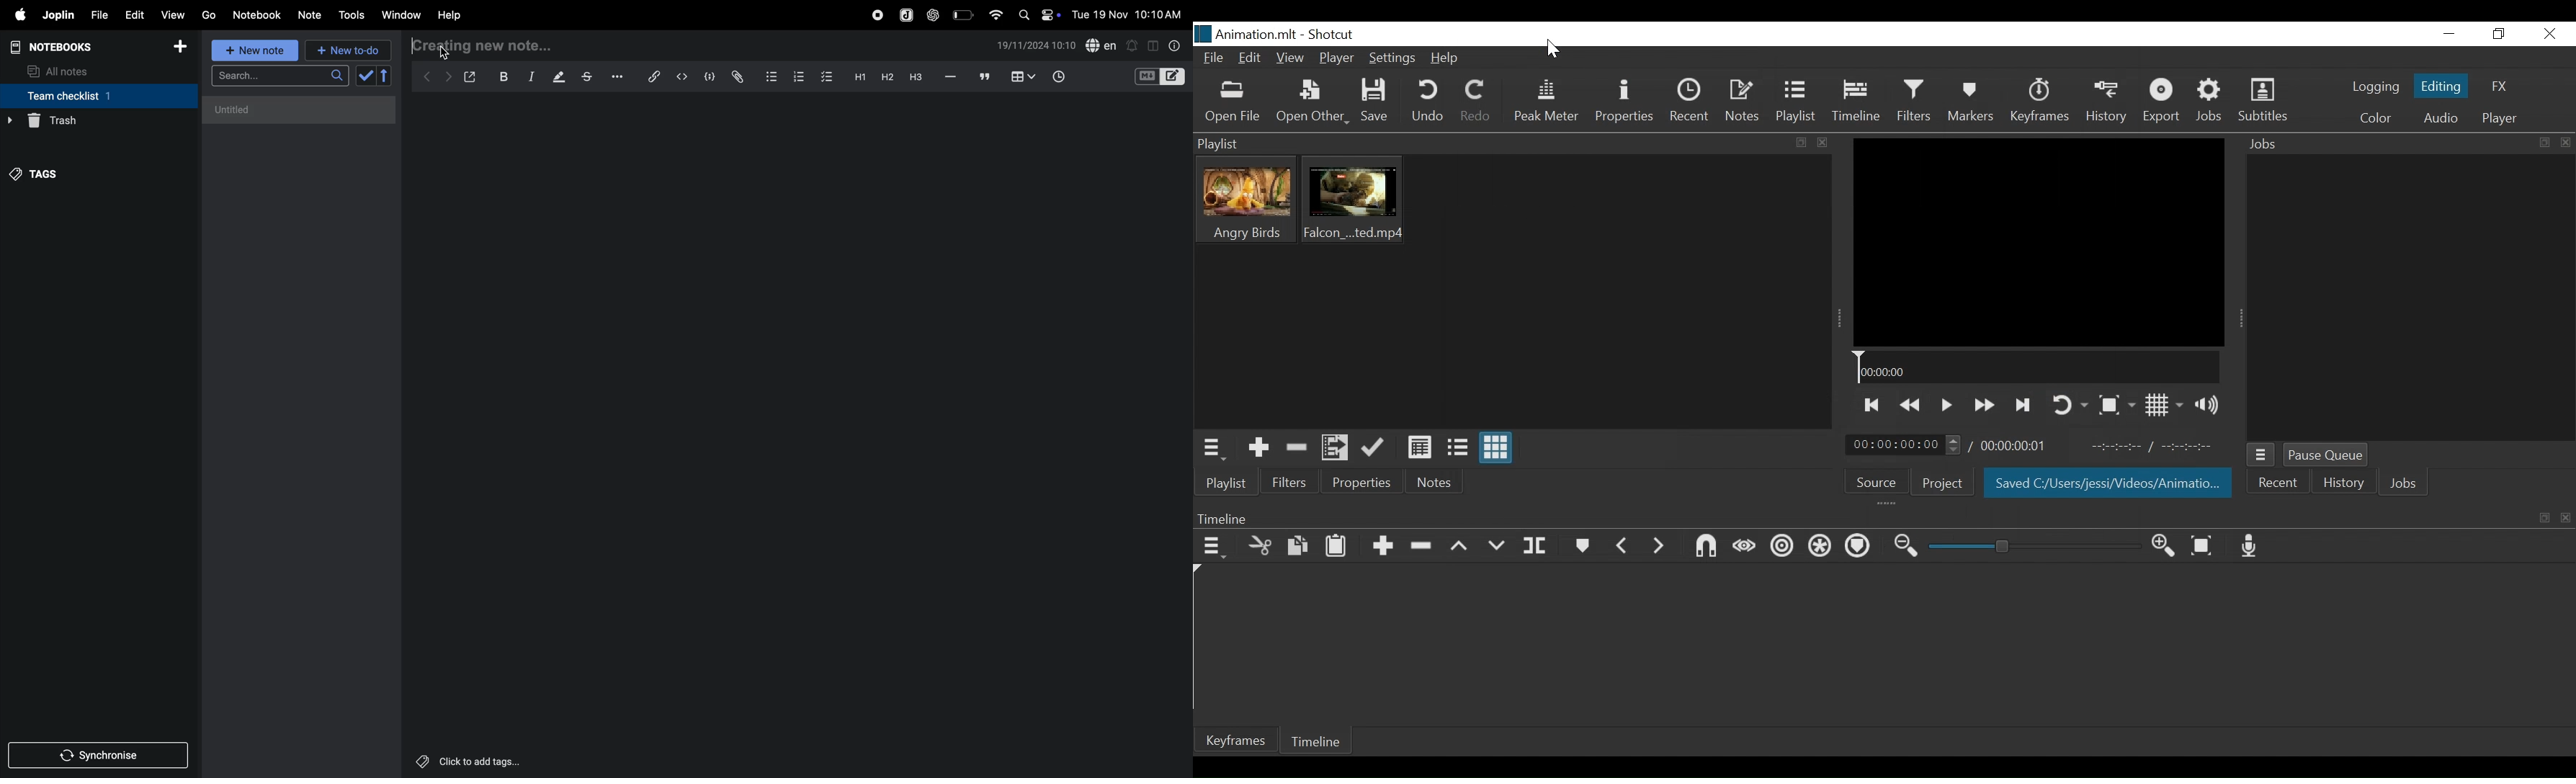  Describe the element at coordinates (59, 15) in the screenshot. I see `joplin` at that location.